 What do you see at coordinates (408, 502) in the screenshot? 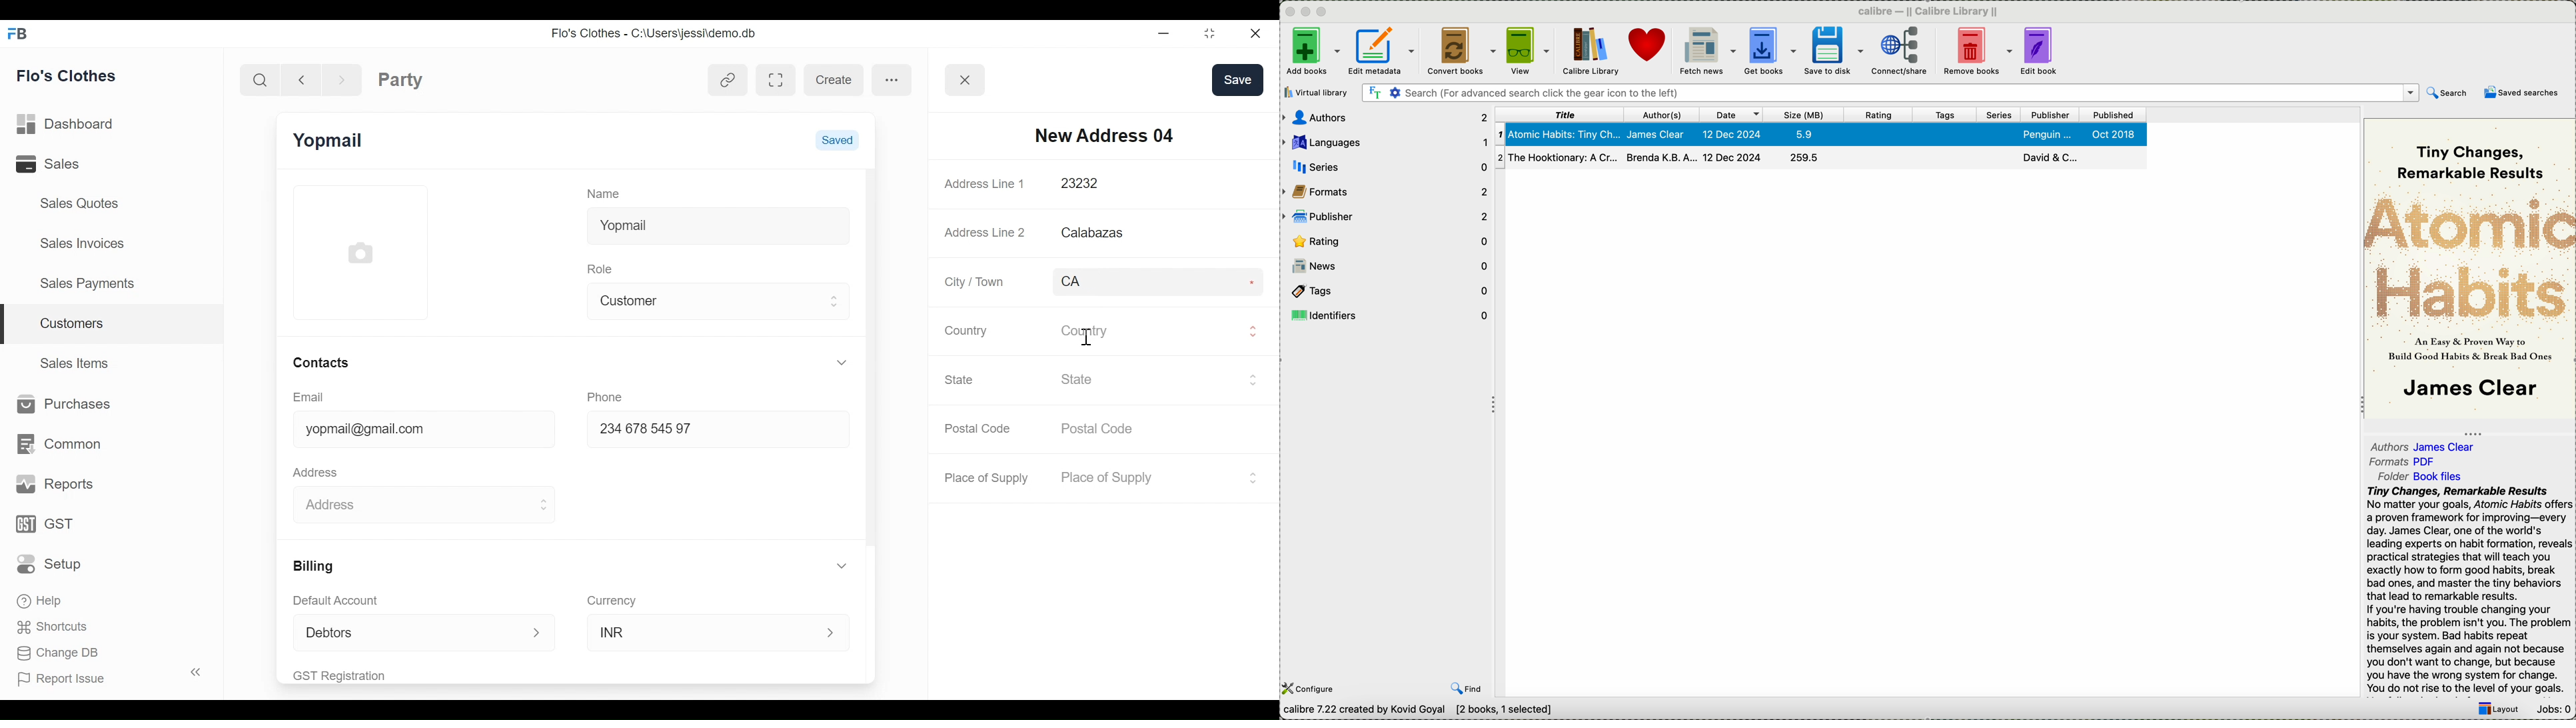
I see `Address` at bounding box center [408, 502].